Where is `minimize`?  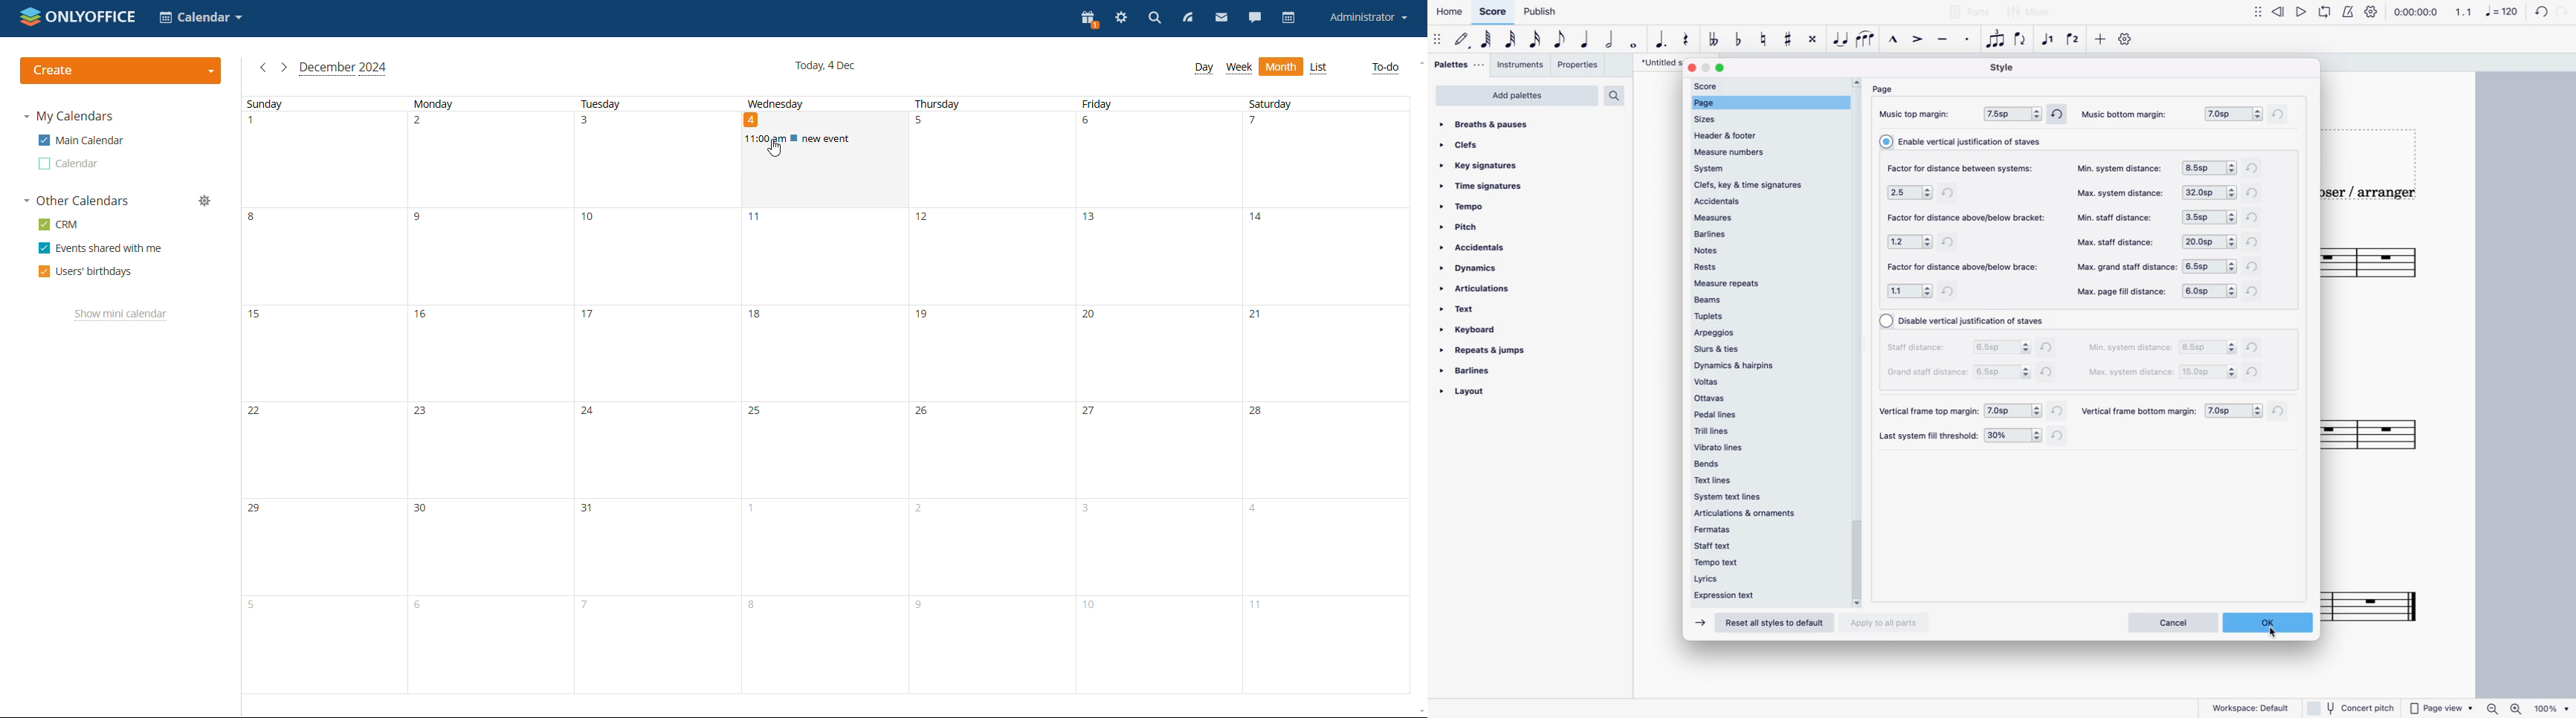
minimize is located at coordinates (1707, 67).